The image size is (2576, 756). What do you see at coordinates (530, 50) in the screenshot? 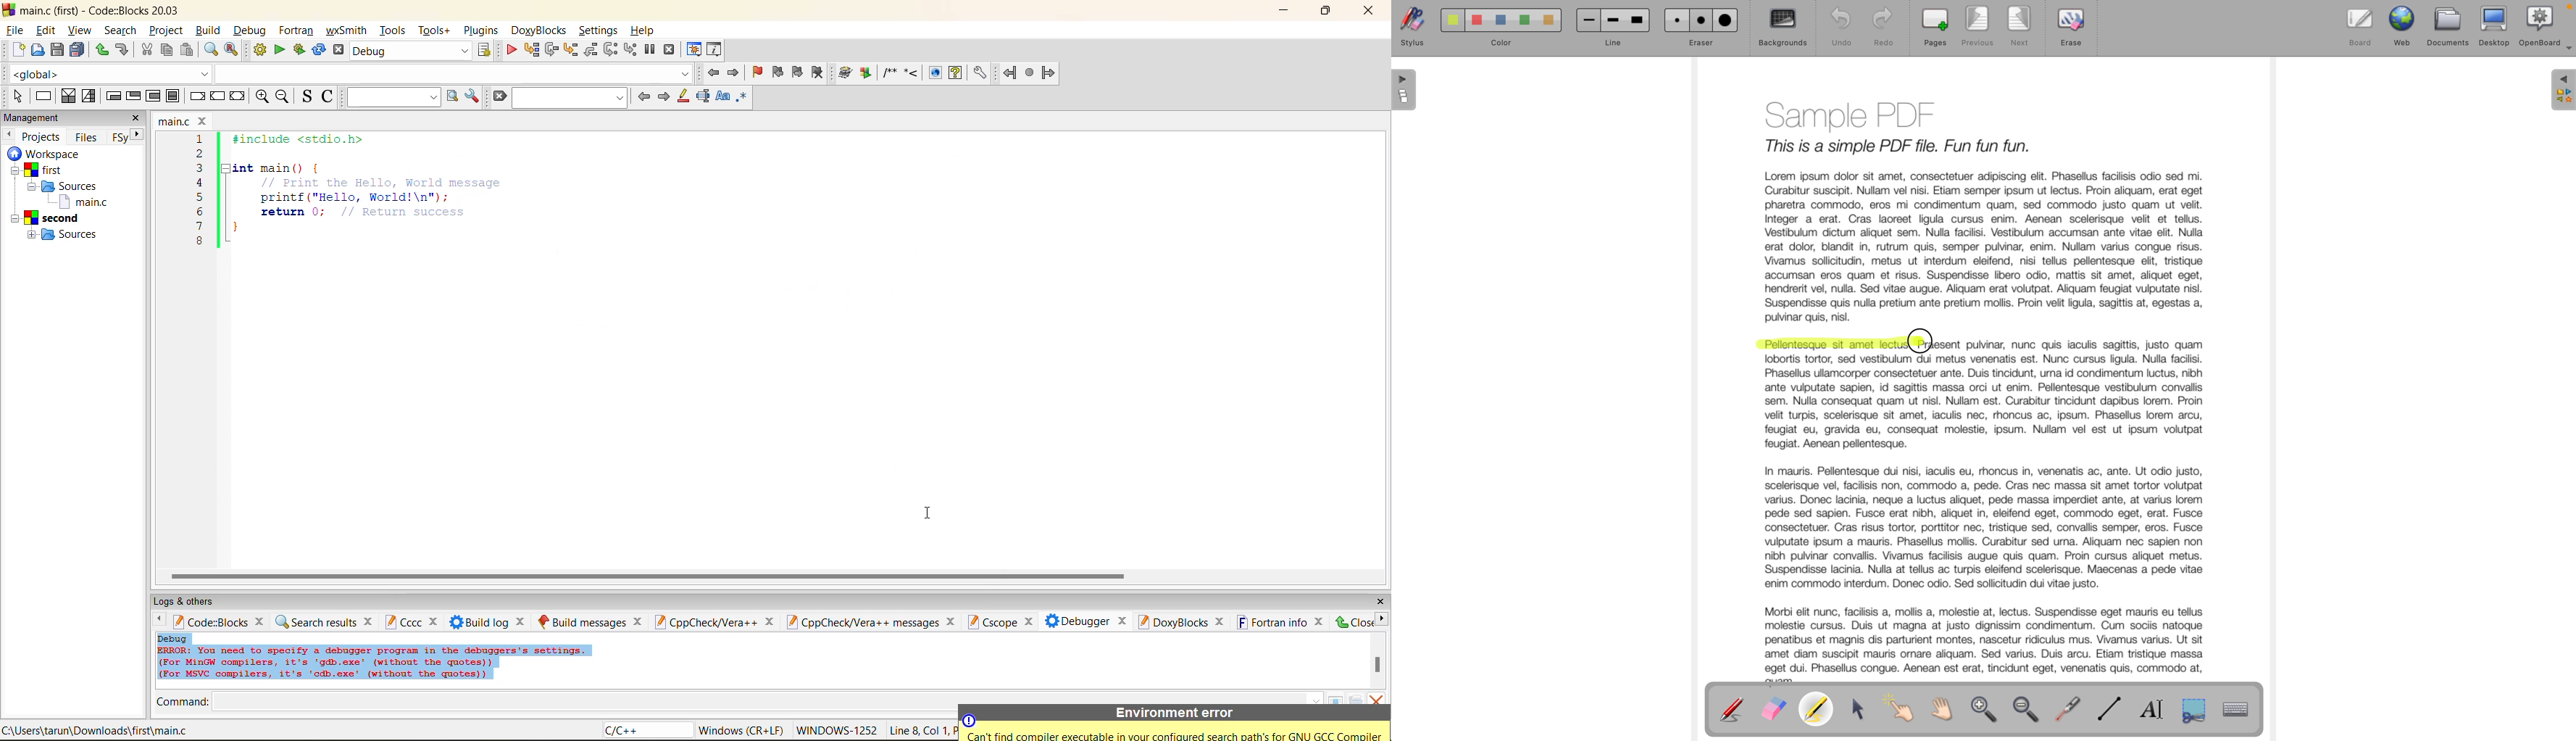
I see `run to cursor` at bounding box center [530, 50].